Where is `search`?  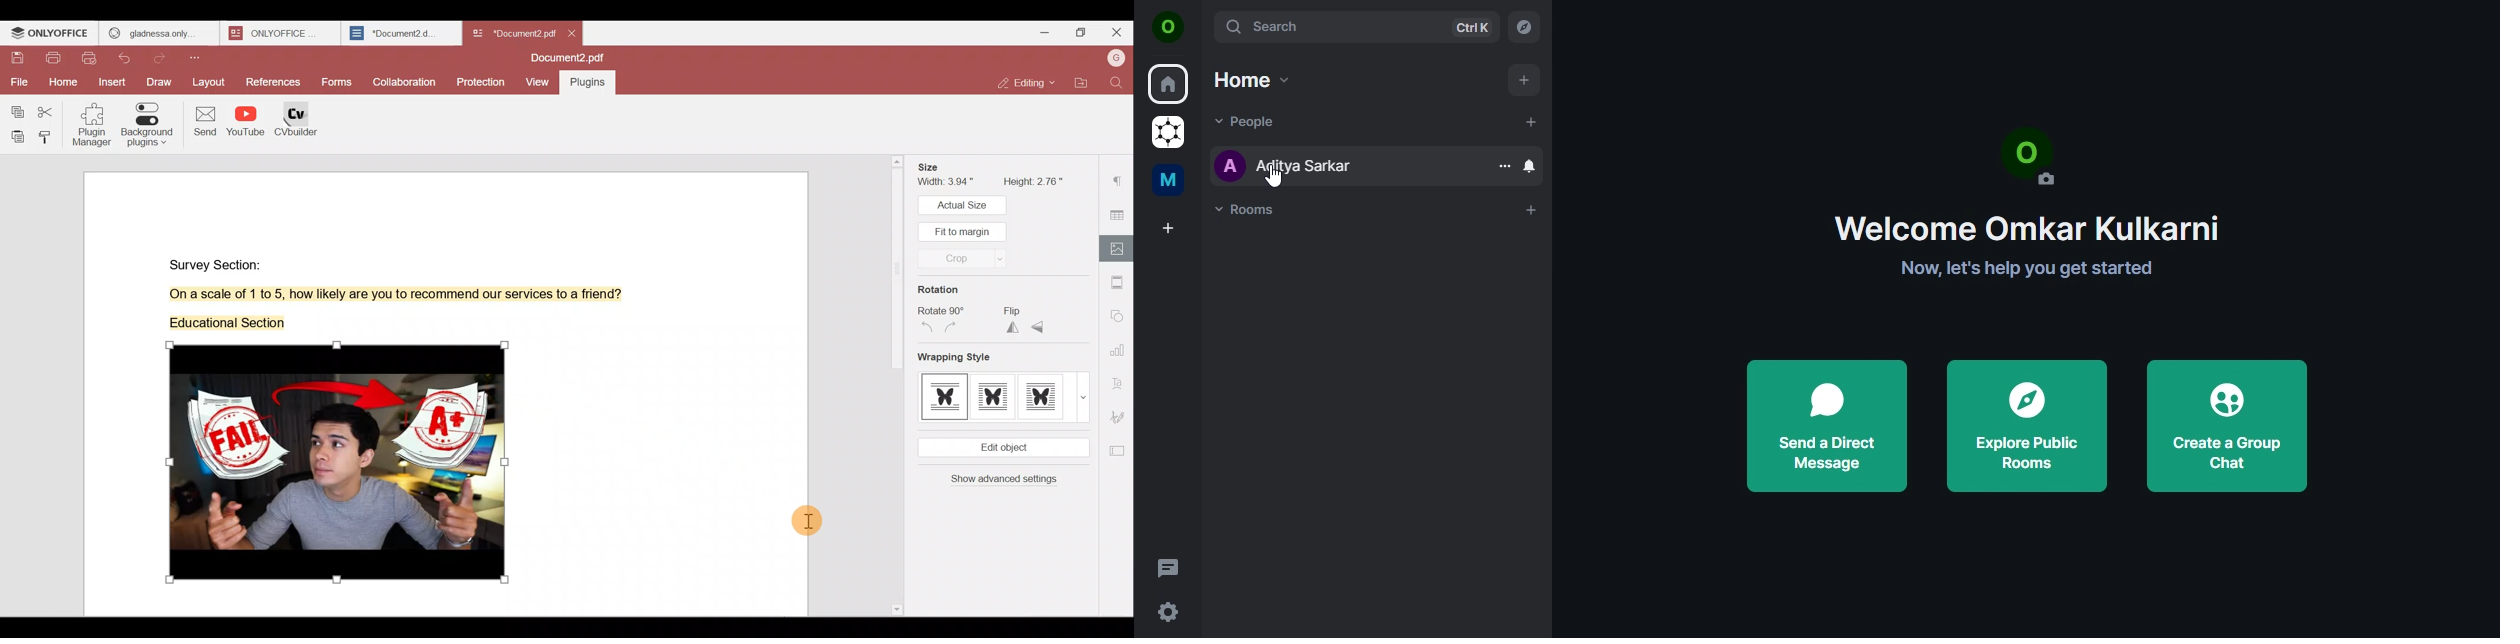
search is located at coordinates (1354, 26).